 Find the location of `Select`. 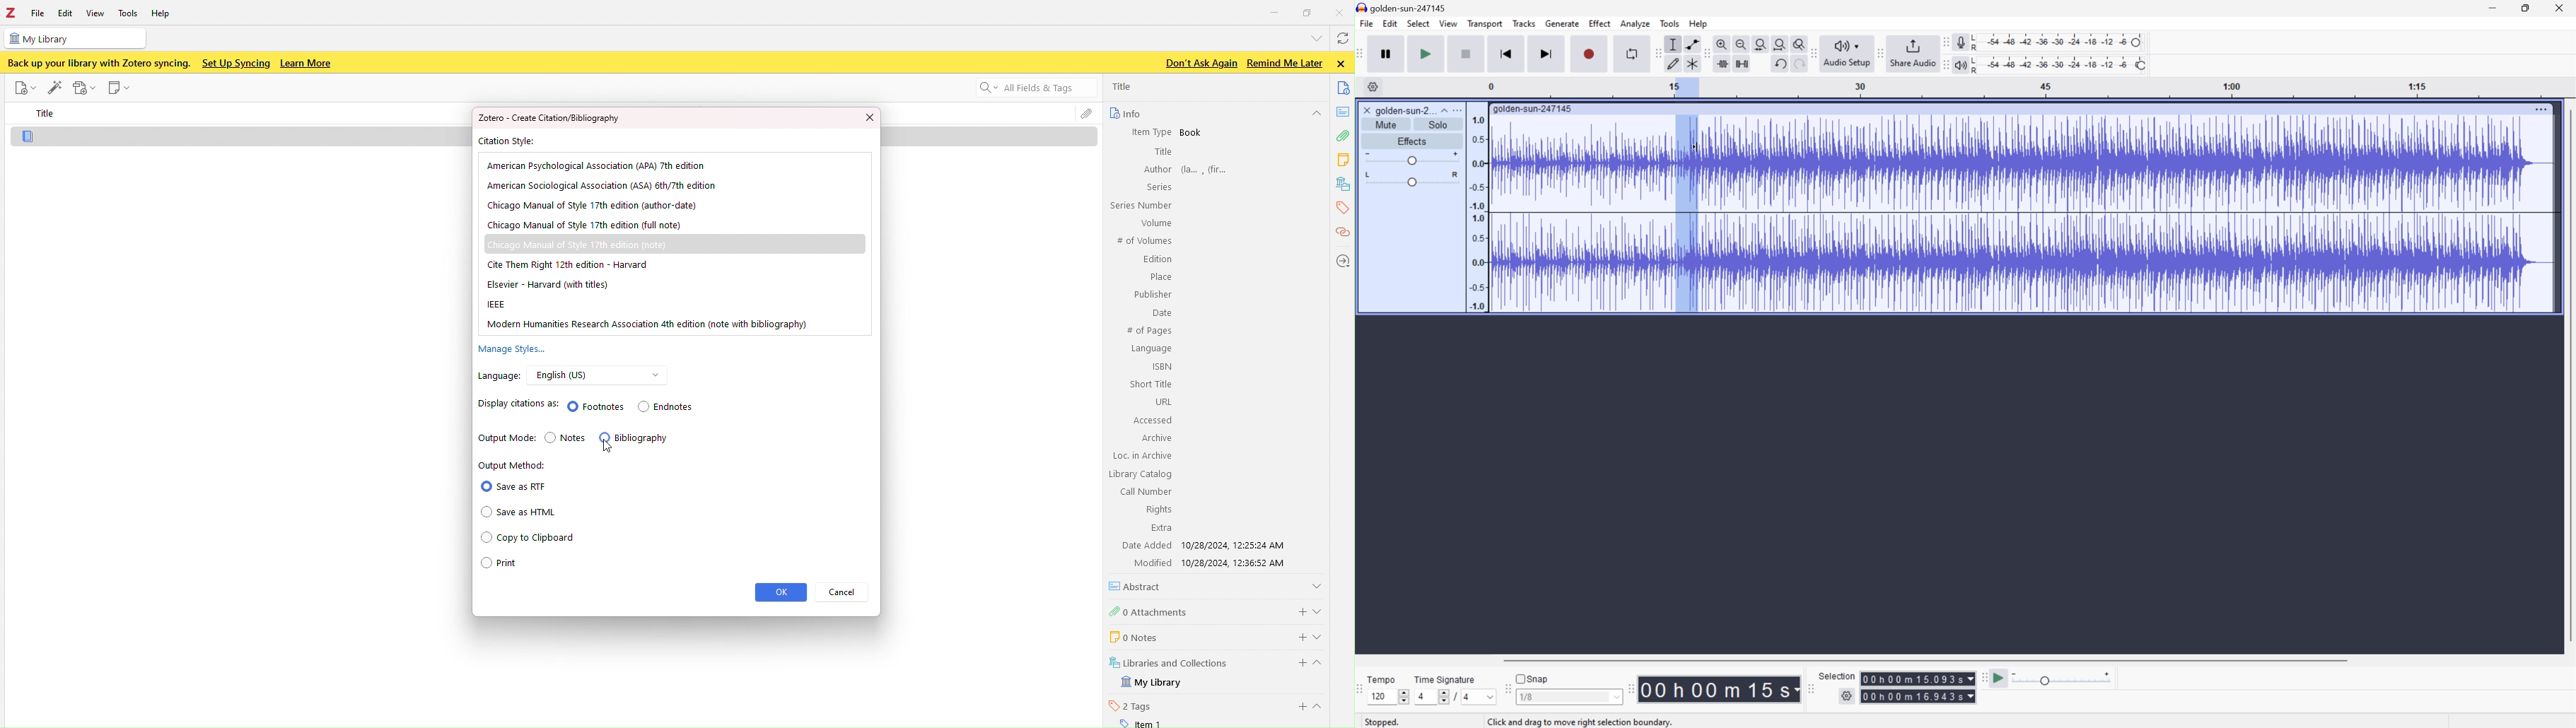

Select is located at coordinates (1418, 24).